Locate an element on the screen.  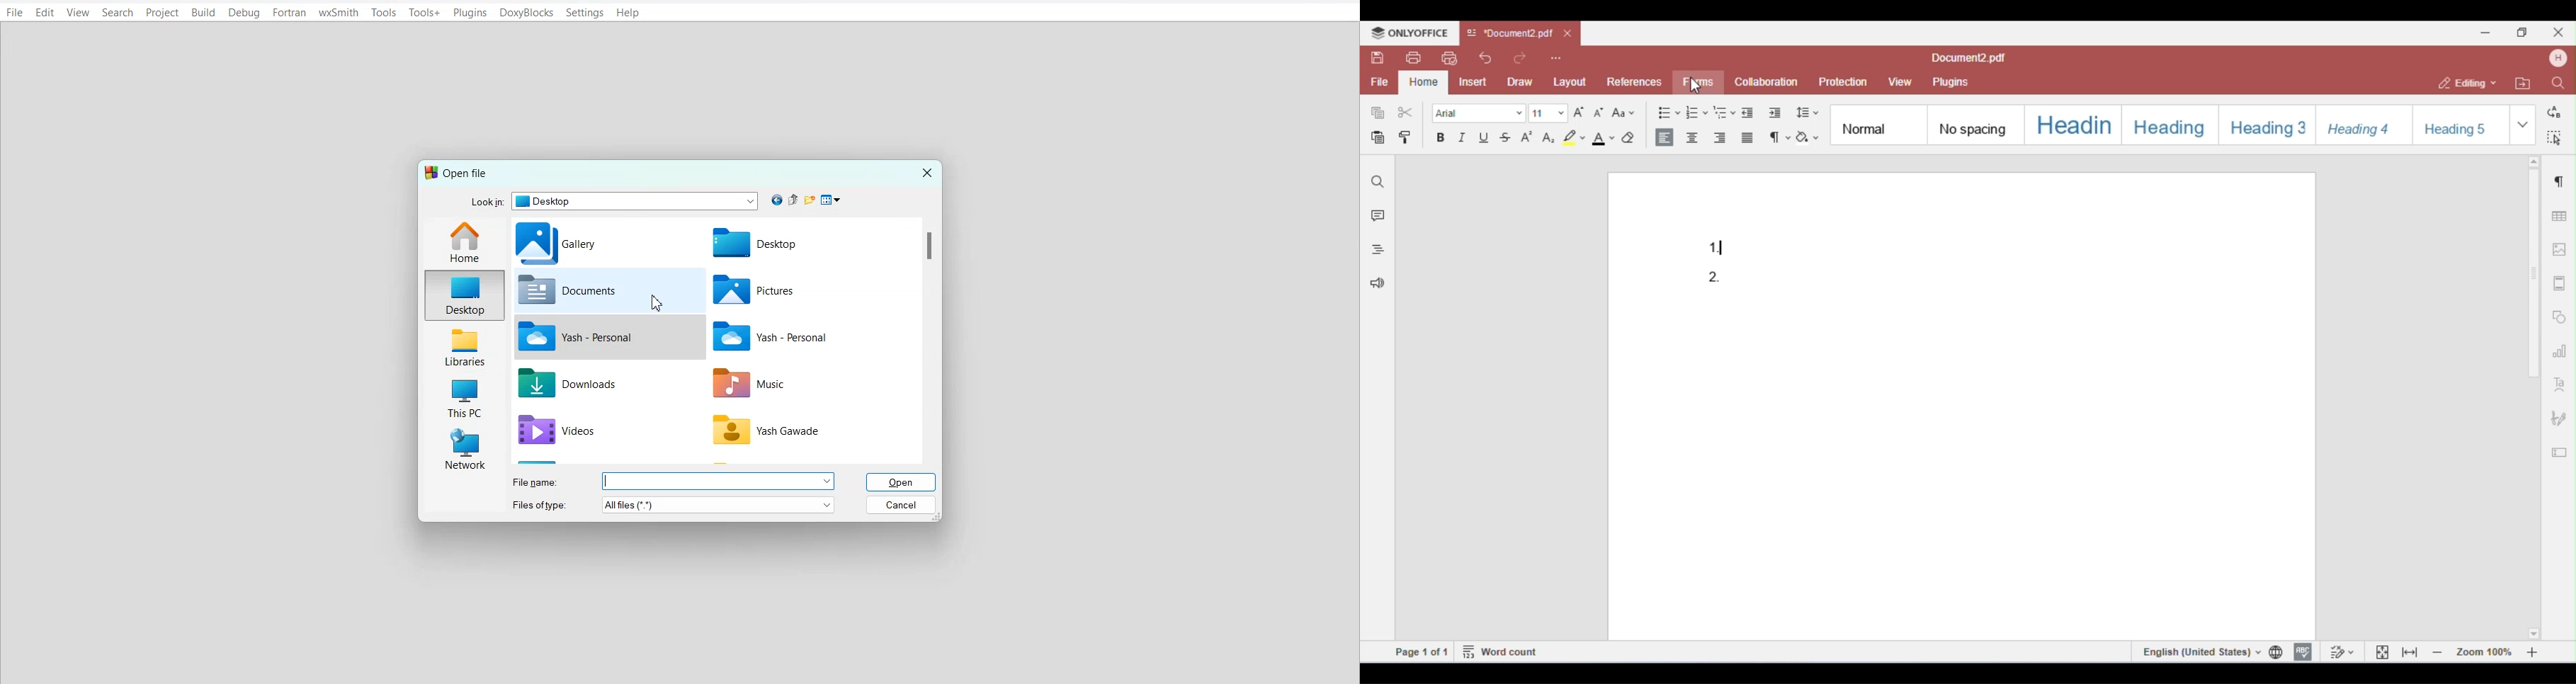
Edit is located at coordinates (45, 12).